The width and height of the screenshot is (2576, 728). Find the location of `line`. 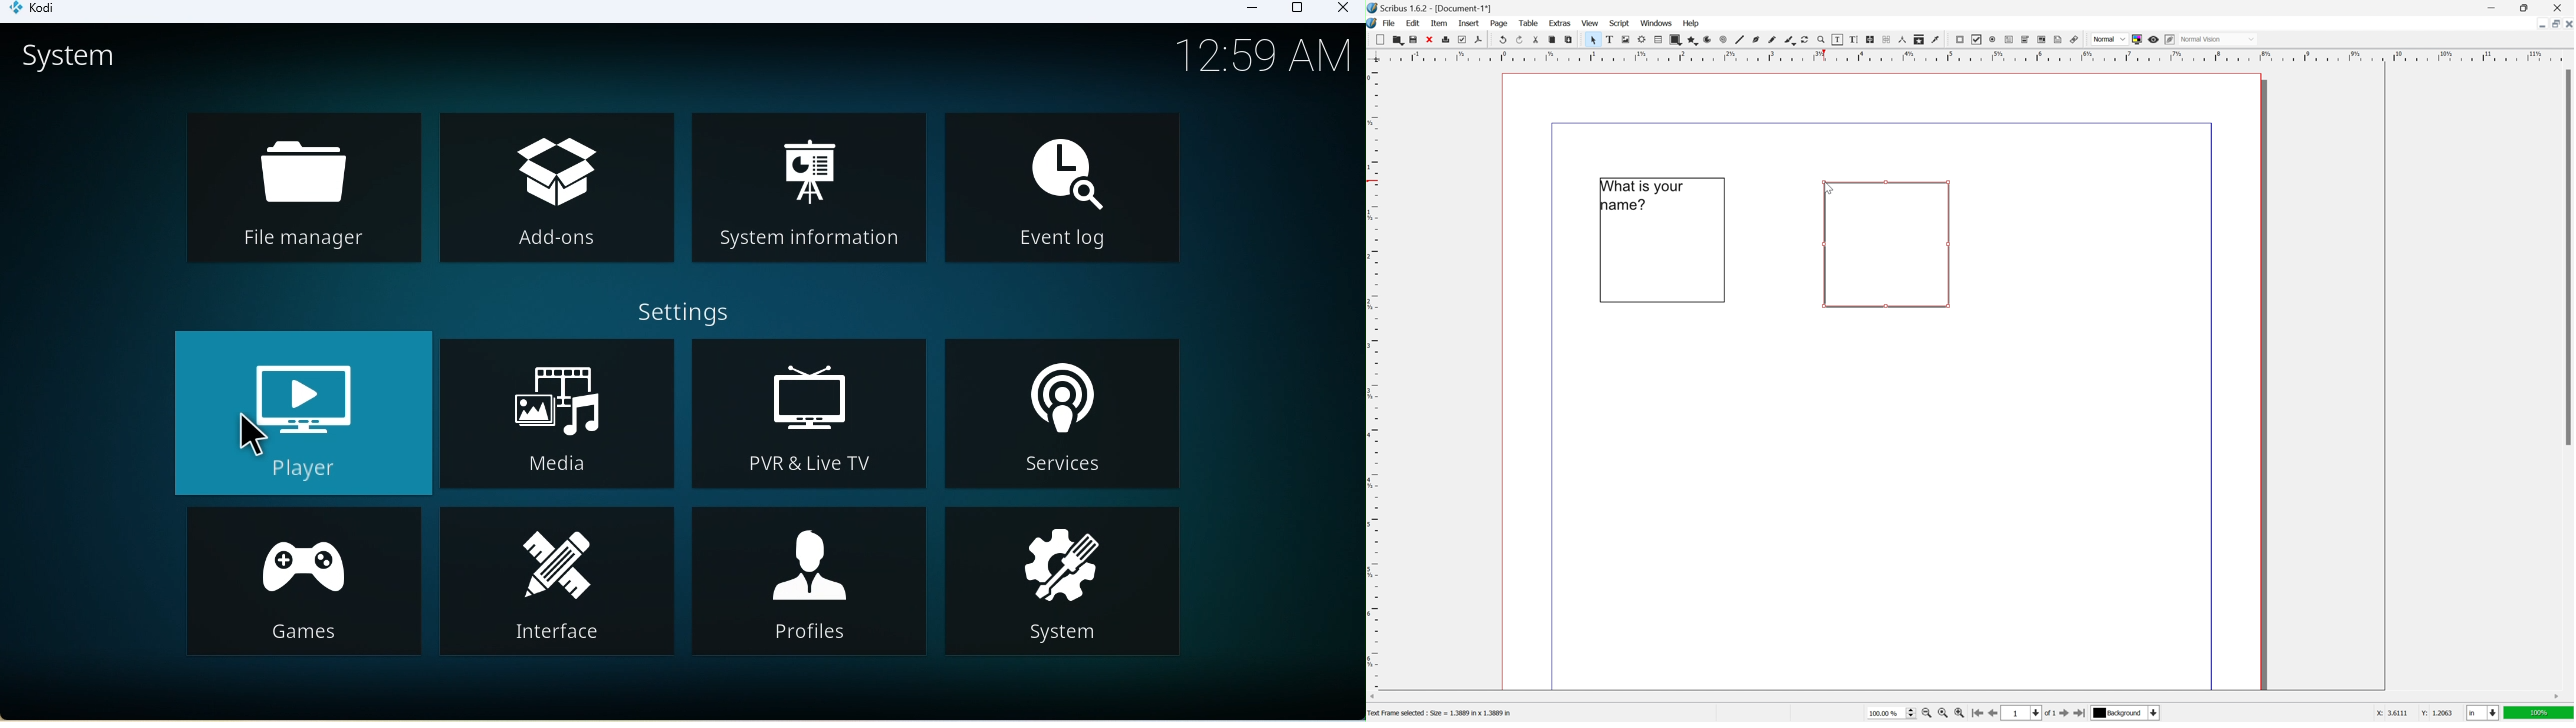

line is located at coordinates (1740, 40).